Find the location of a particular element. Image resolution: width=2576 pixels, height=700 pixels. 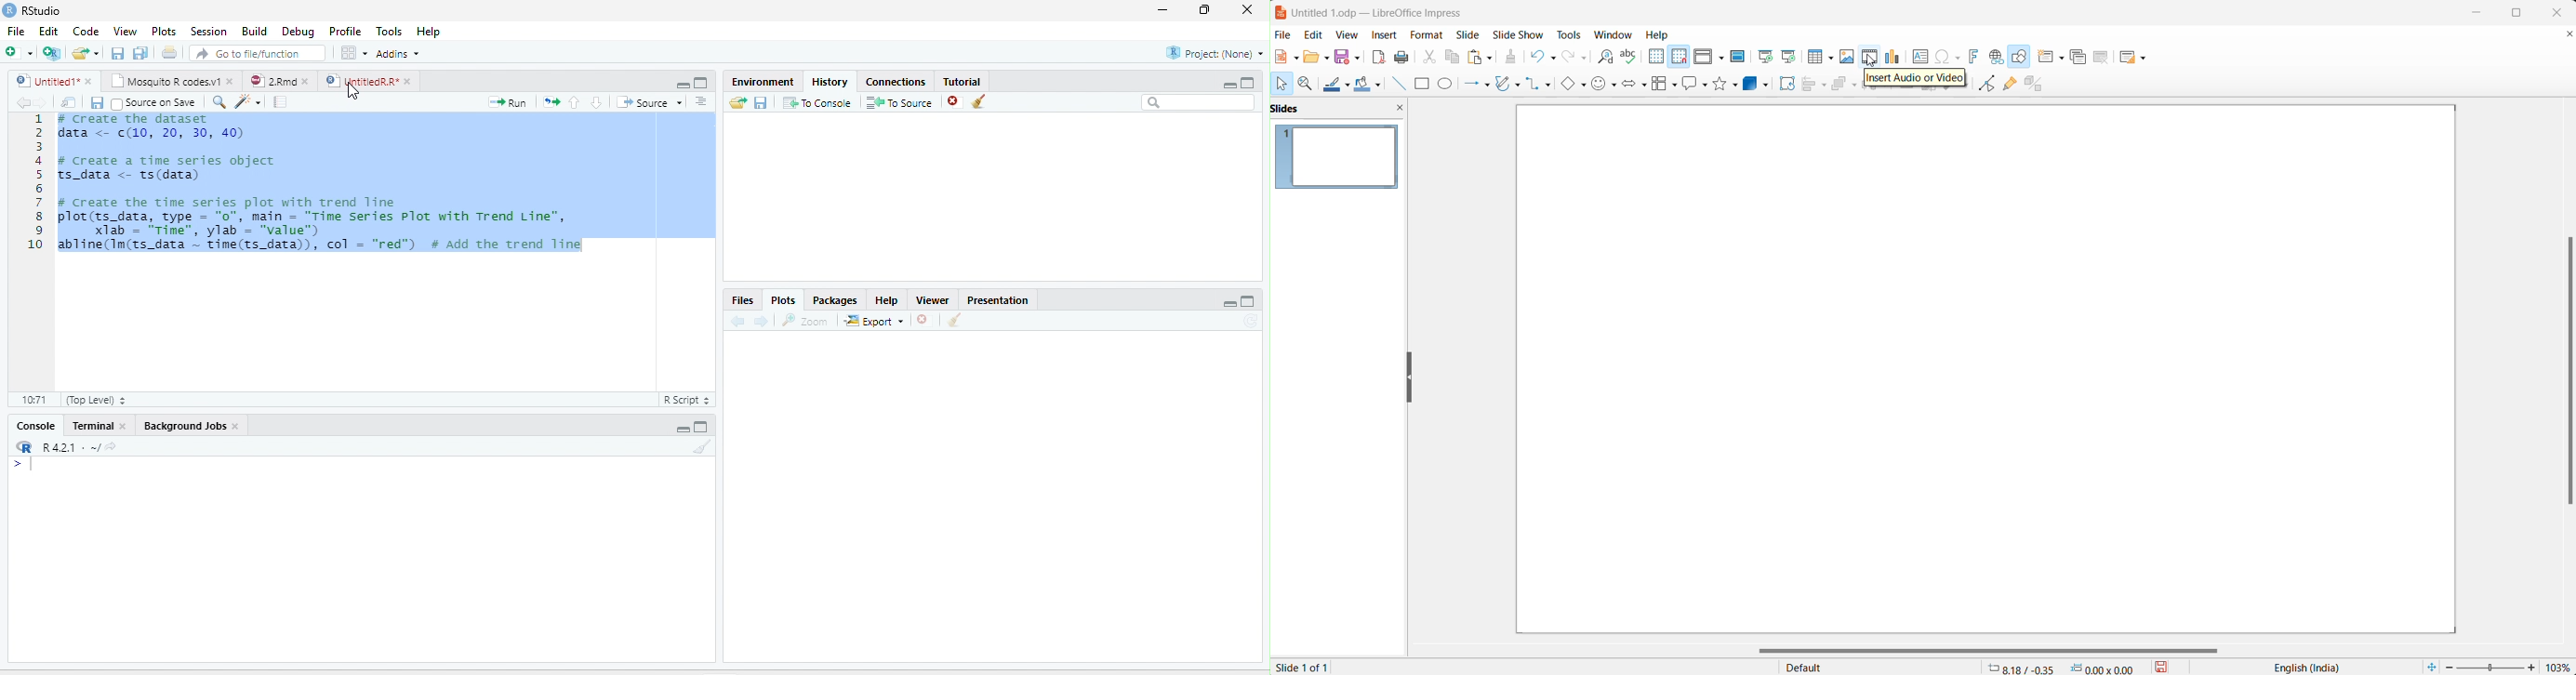

Terminal is located at coordinates (90, 426).